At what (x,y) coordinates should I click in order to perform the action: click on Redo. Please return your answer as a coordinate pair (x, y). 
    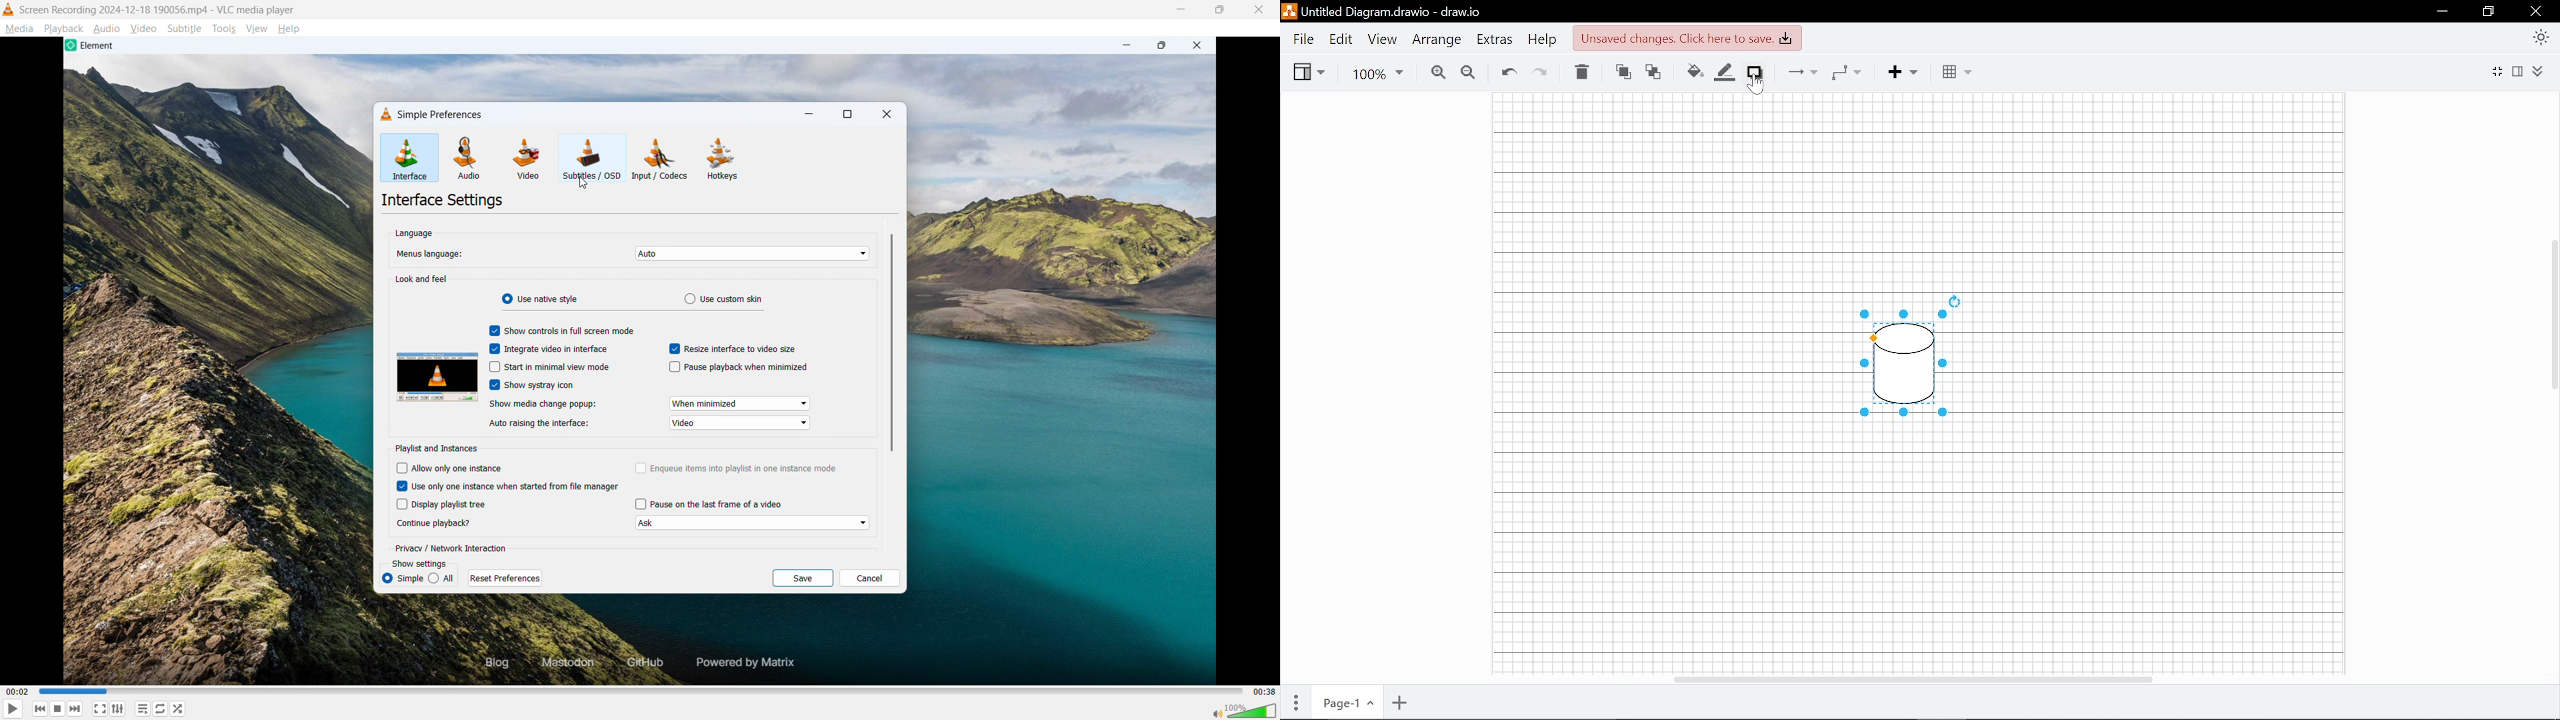
    Looking at the image, I should click on (1542, 73).